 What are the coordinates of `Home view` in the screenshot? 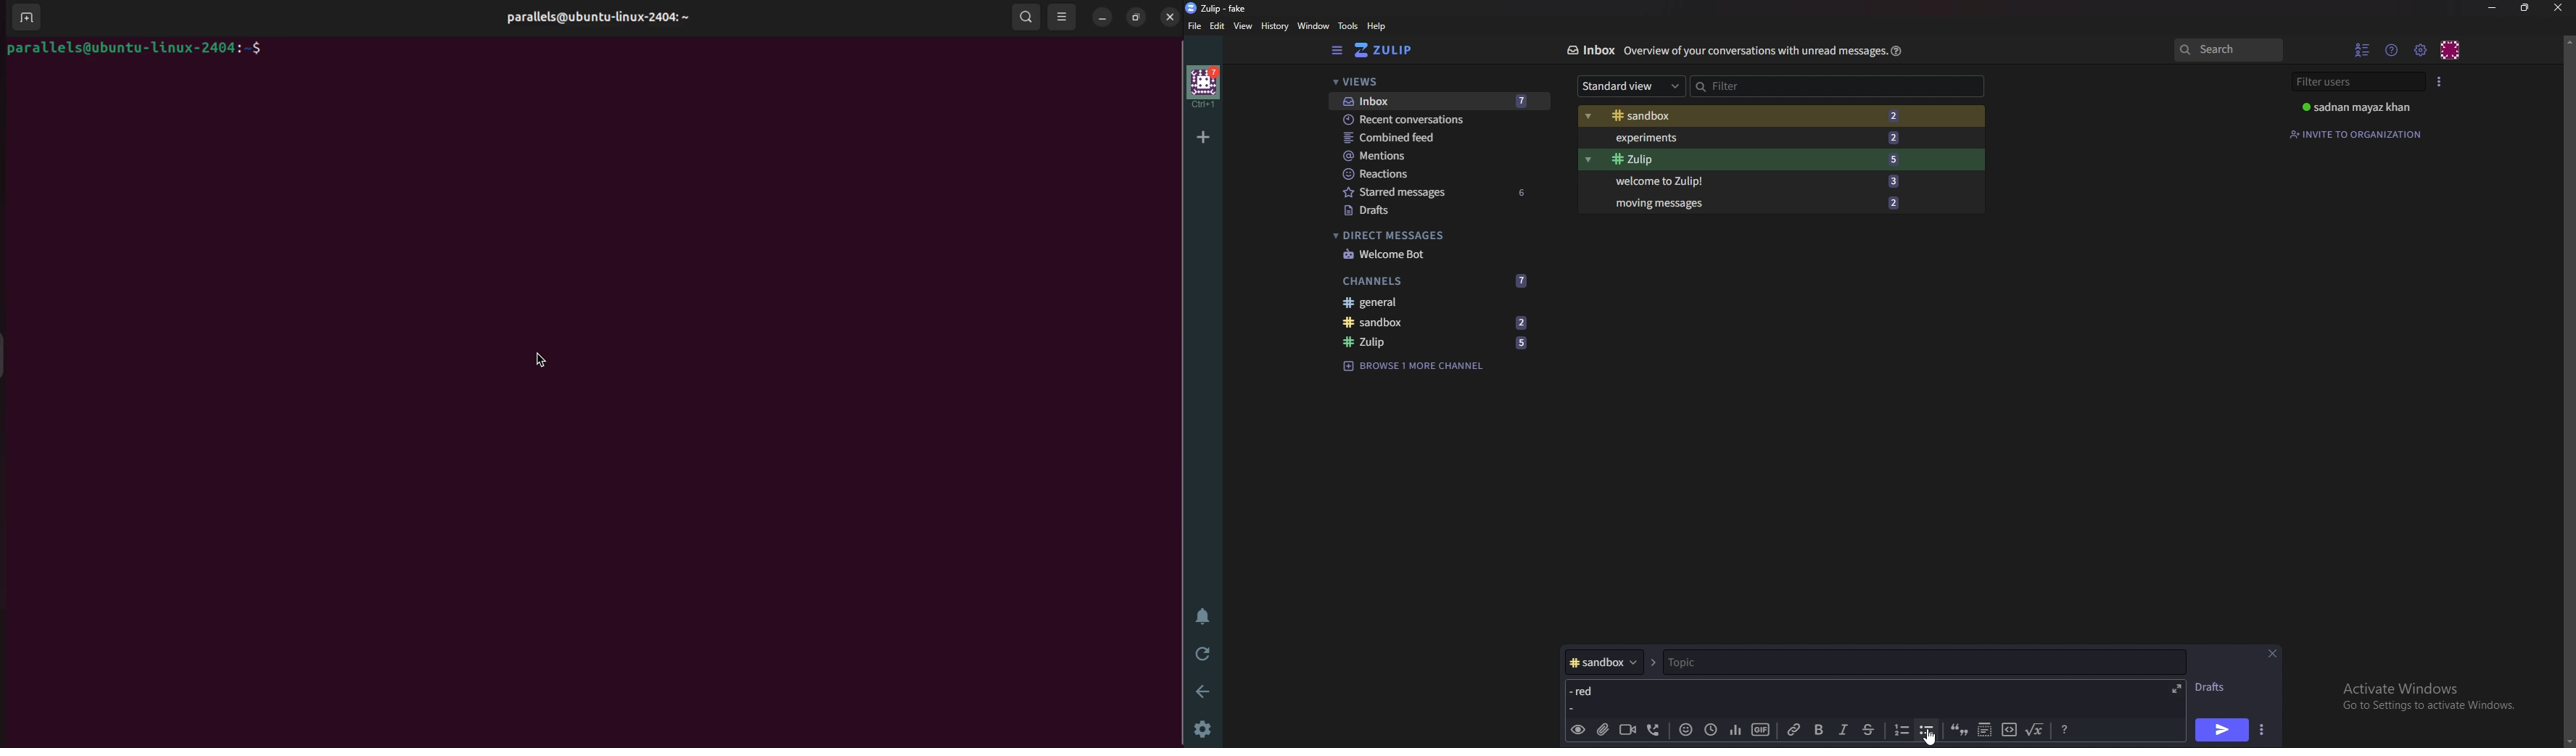 It's located at (1394, 50).